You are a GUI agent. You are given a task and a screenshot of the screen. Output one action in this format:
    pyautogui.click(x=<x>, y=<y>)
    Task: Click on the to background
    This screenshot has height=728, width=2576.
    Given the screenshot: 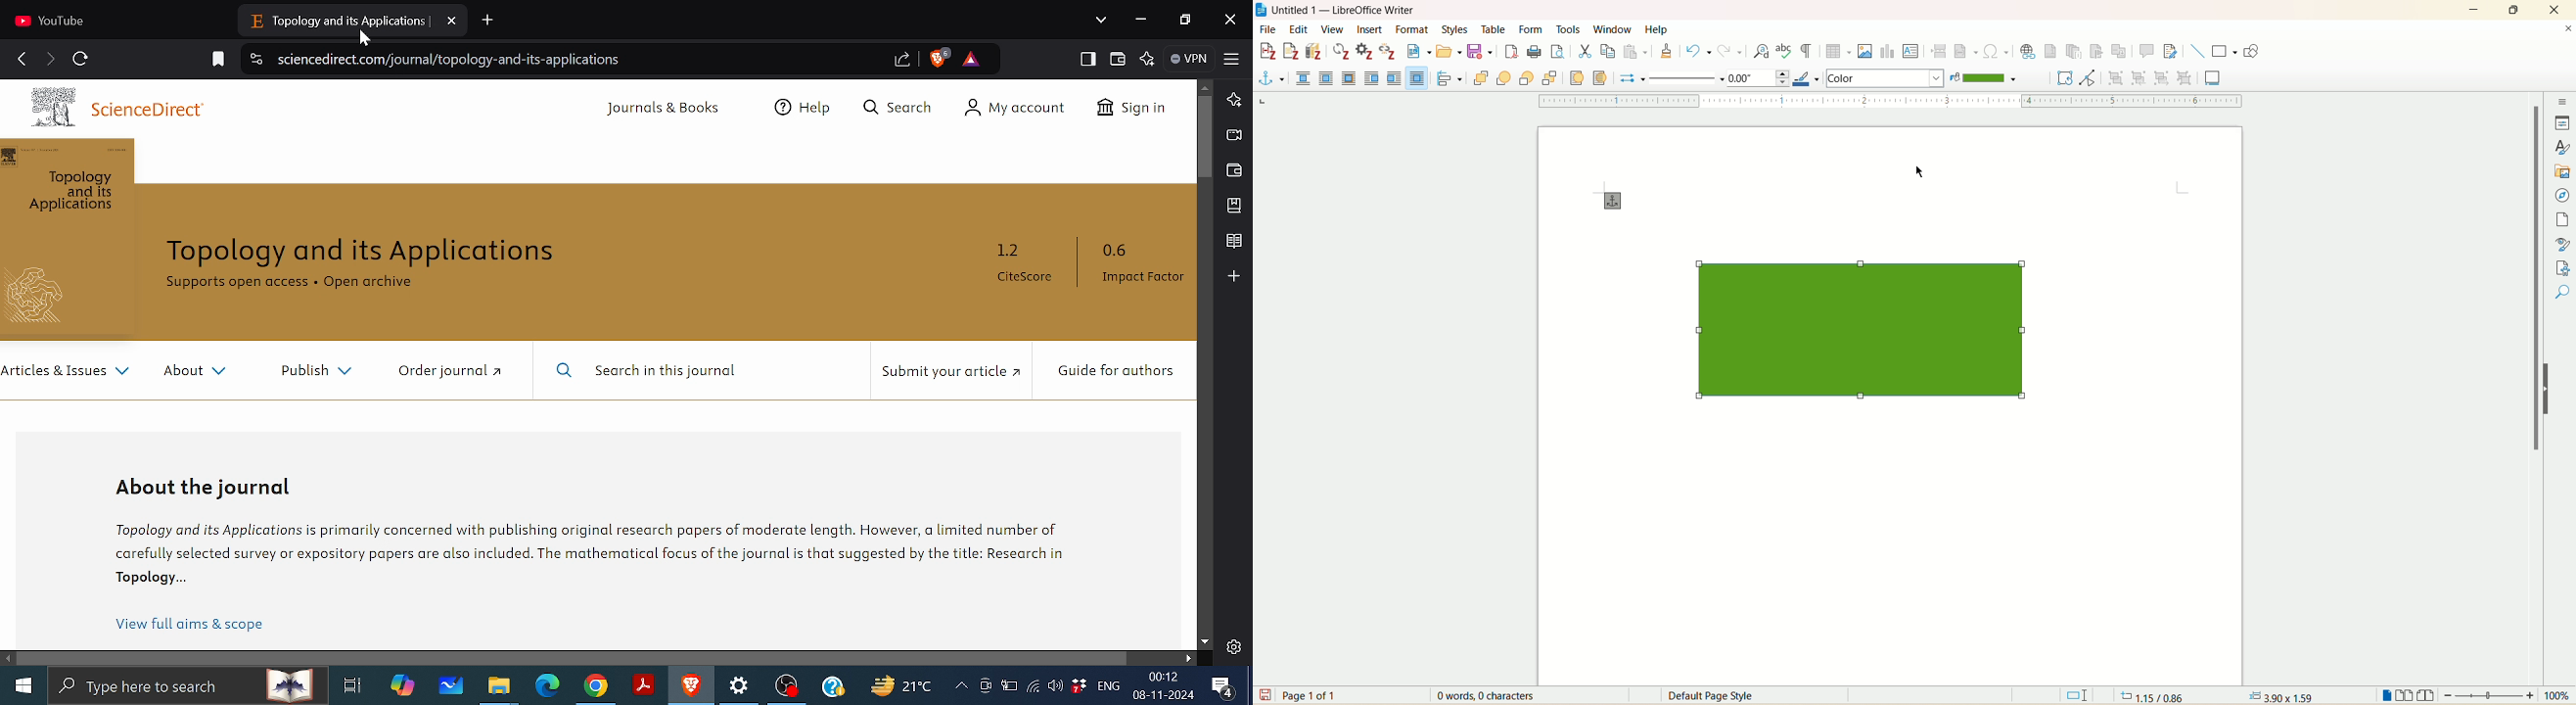 What is the action you would take?
    pyautogui.click(x=1602, y=78)
    